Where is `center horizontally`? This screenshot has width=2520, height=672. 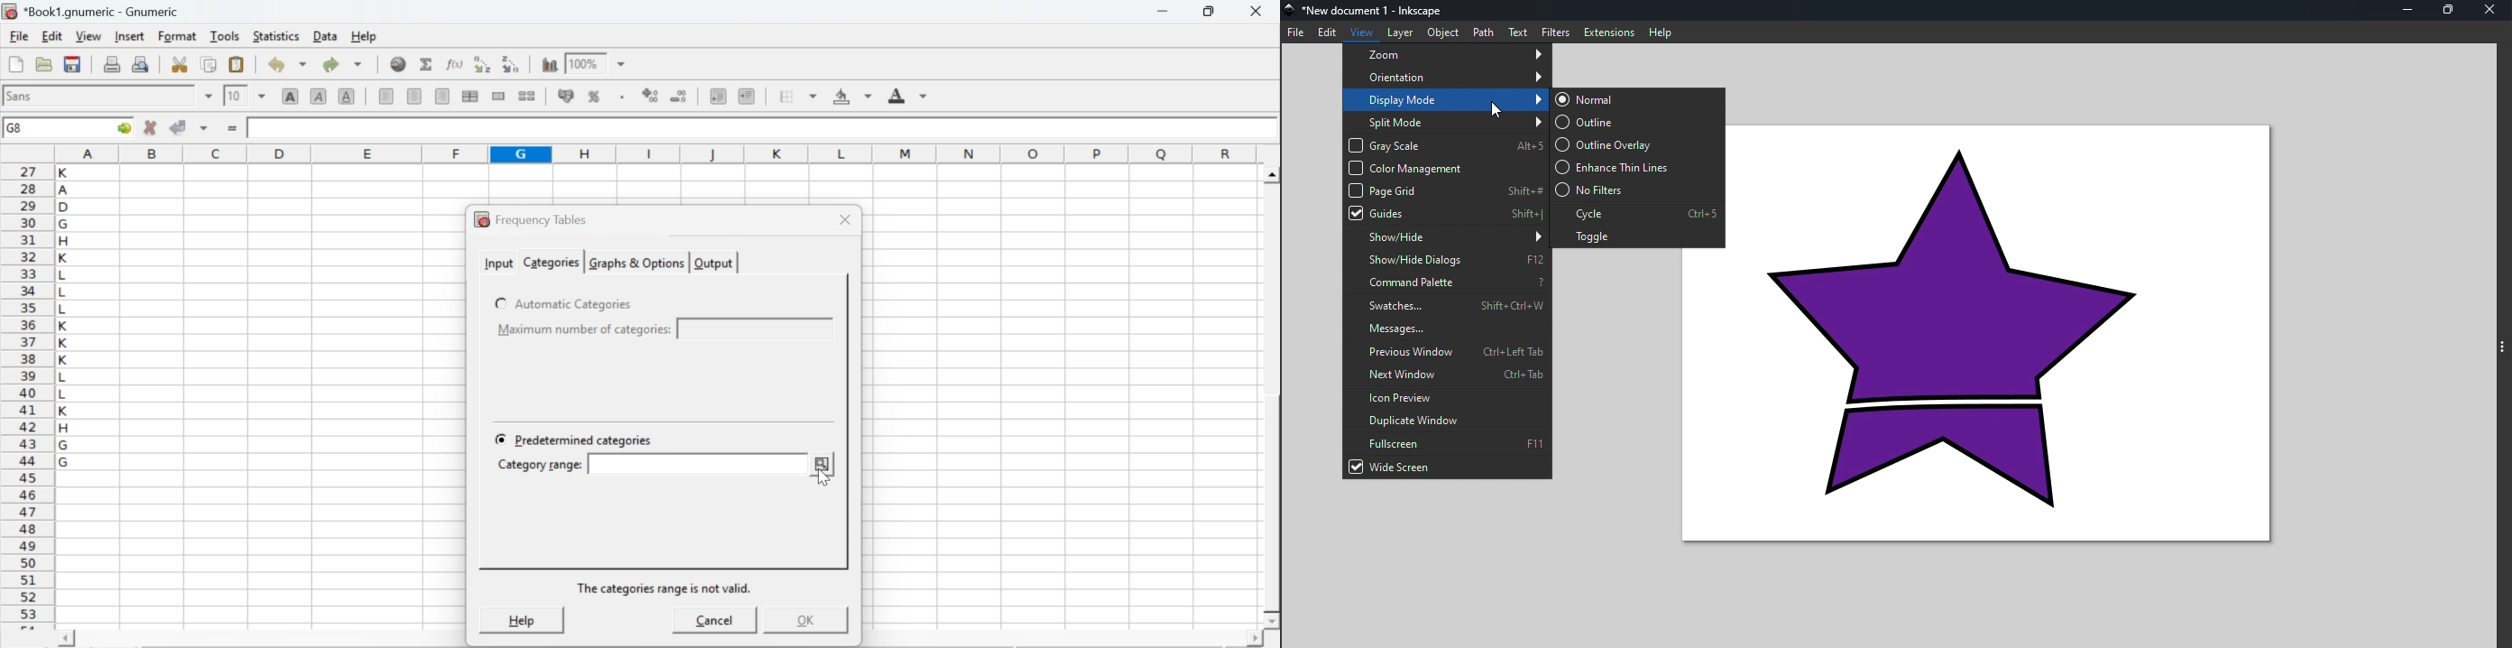
center horizontally is located at coordinates (415, 96).